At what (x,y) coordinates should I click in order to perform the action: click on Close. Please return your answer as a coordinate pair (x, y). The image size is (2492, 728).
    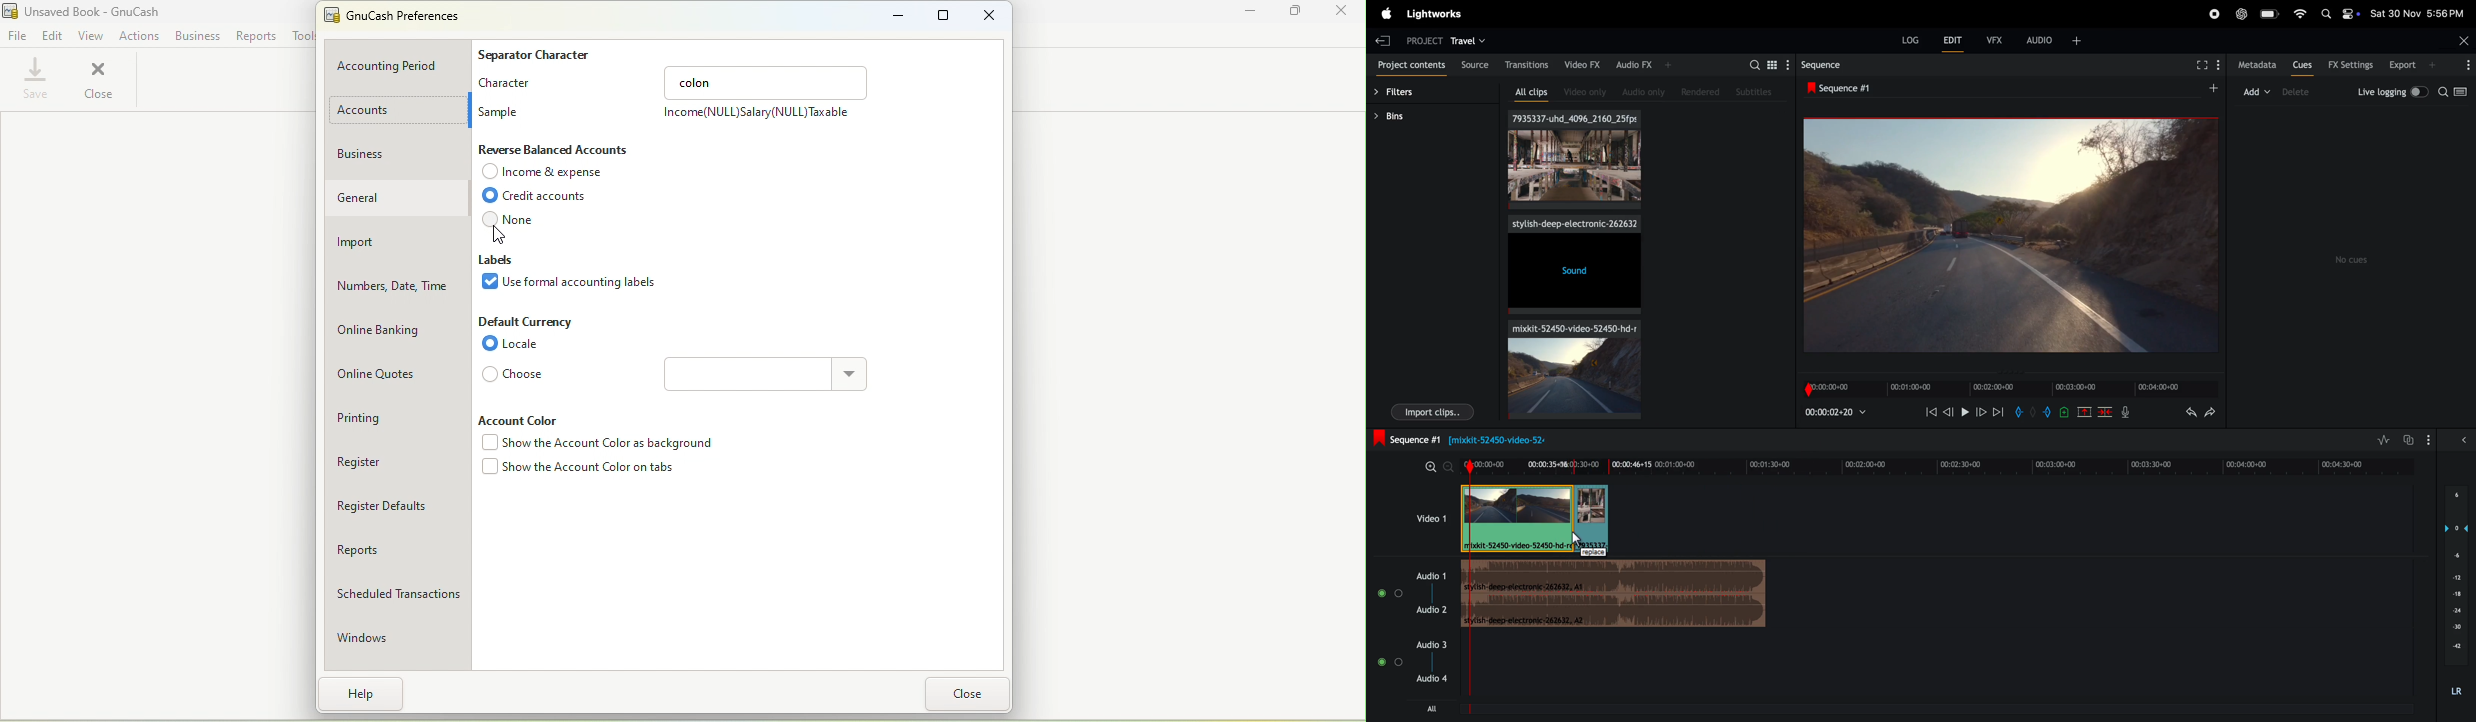
    Looking at the image, I should click on (1346, 14).